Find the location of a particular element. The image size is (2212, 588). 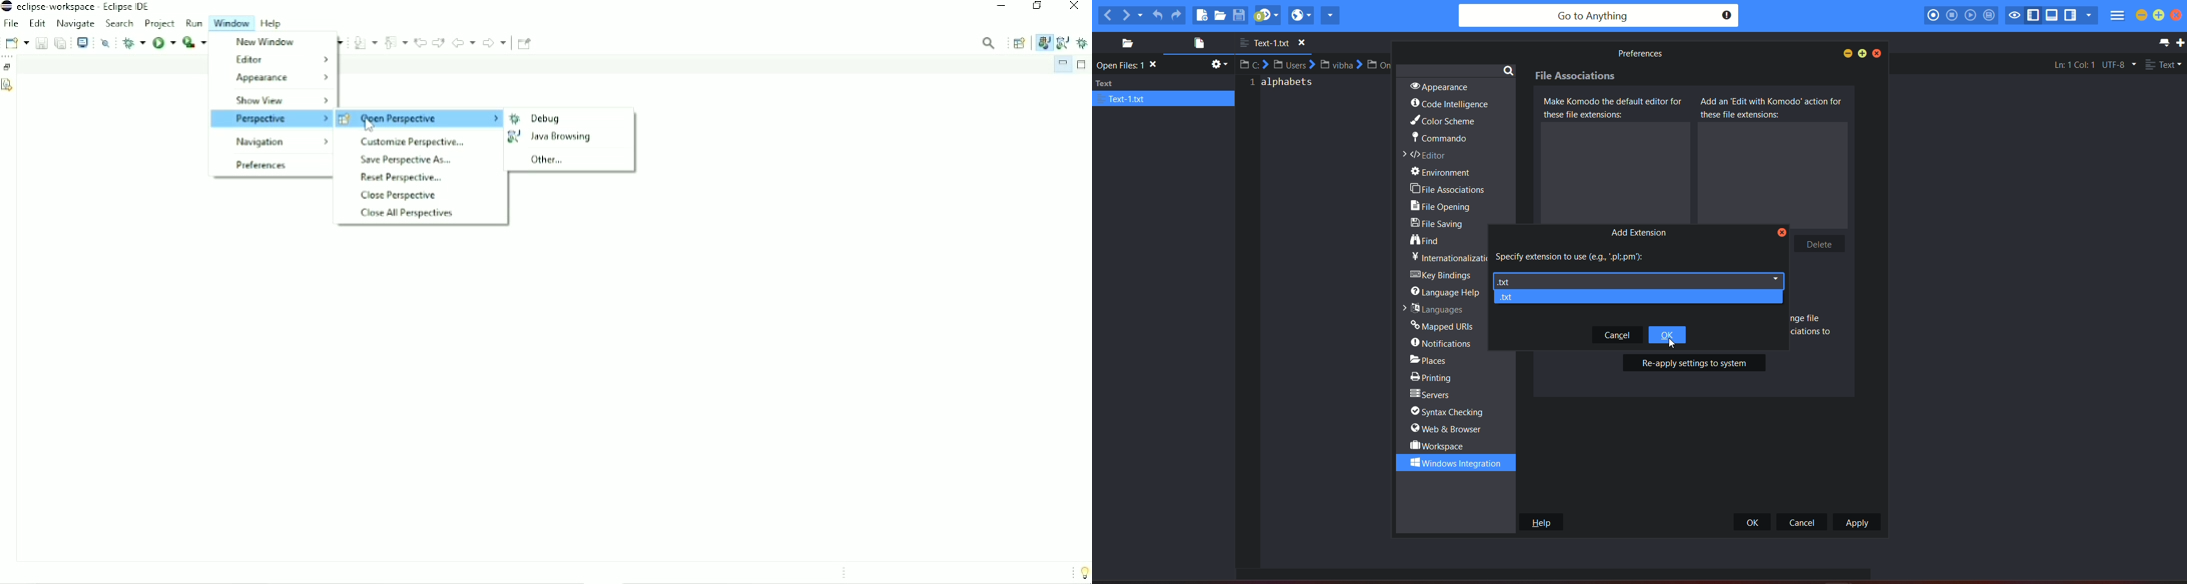

add as edit with komodo action for these file is located at coordinates (1772, 108).